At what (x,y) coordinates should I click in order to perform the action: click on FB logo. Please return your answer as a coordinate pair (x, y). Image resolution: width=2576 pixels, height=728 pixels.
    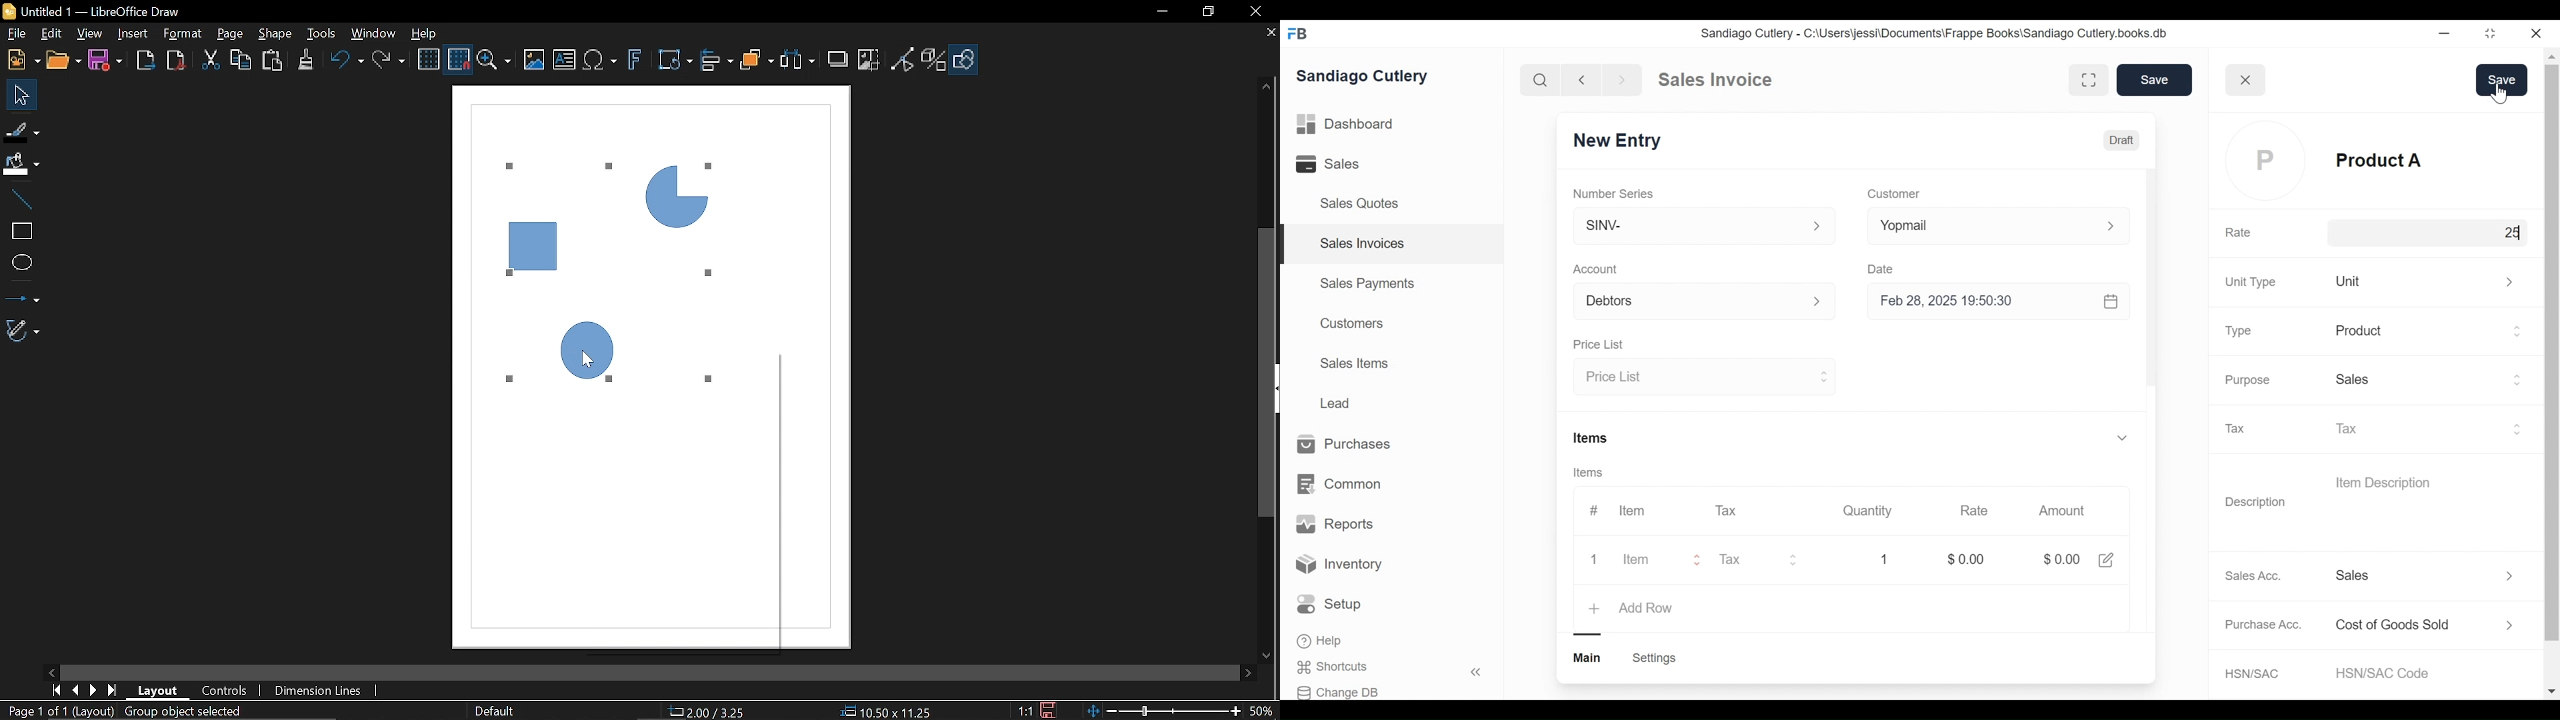
    Looking at the image, I should click on (1298, 33).